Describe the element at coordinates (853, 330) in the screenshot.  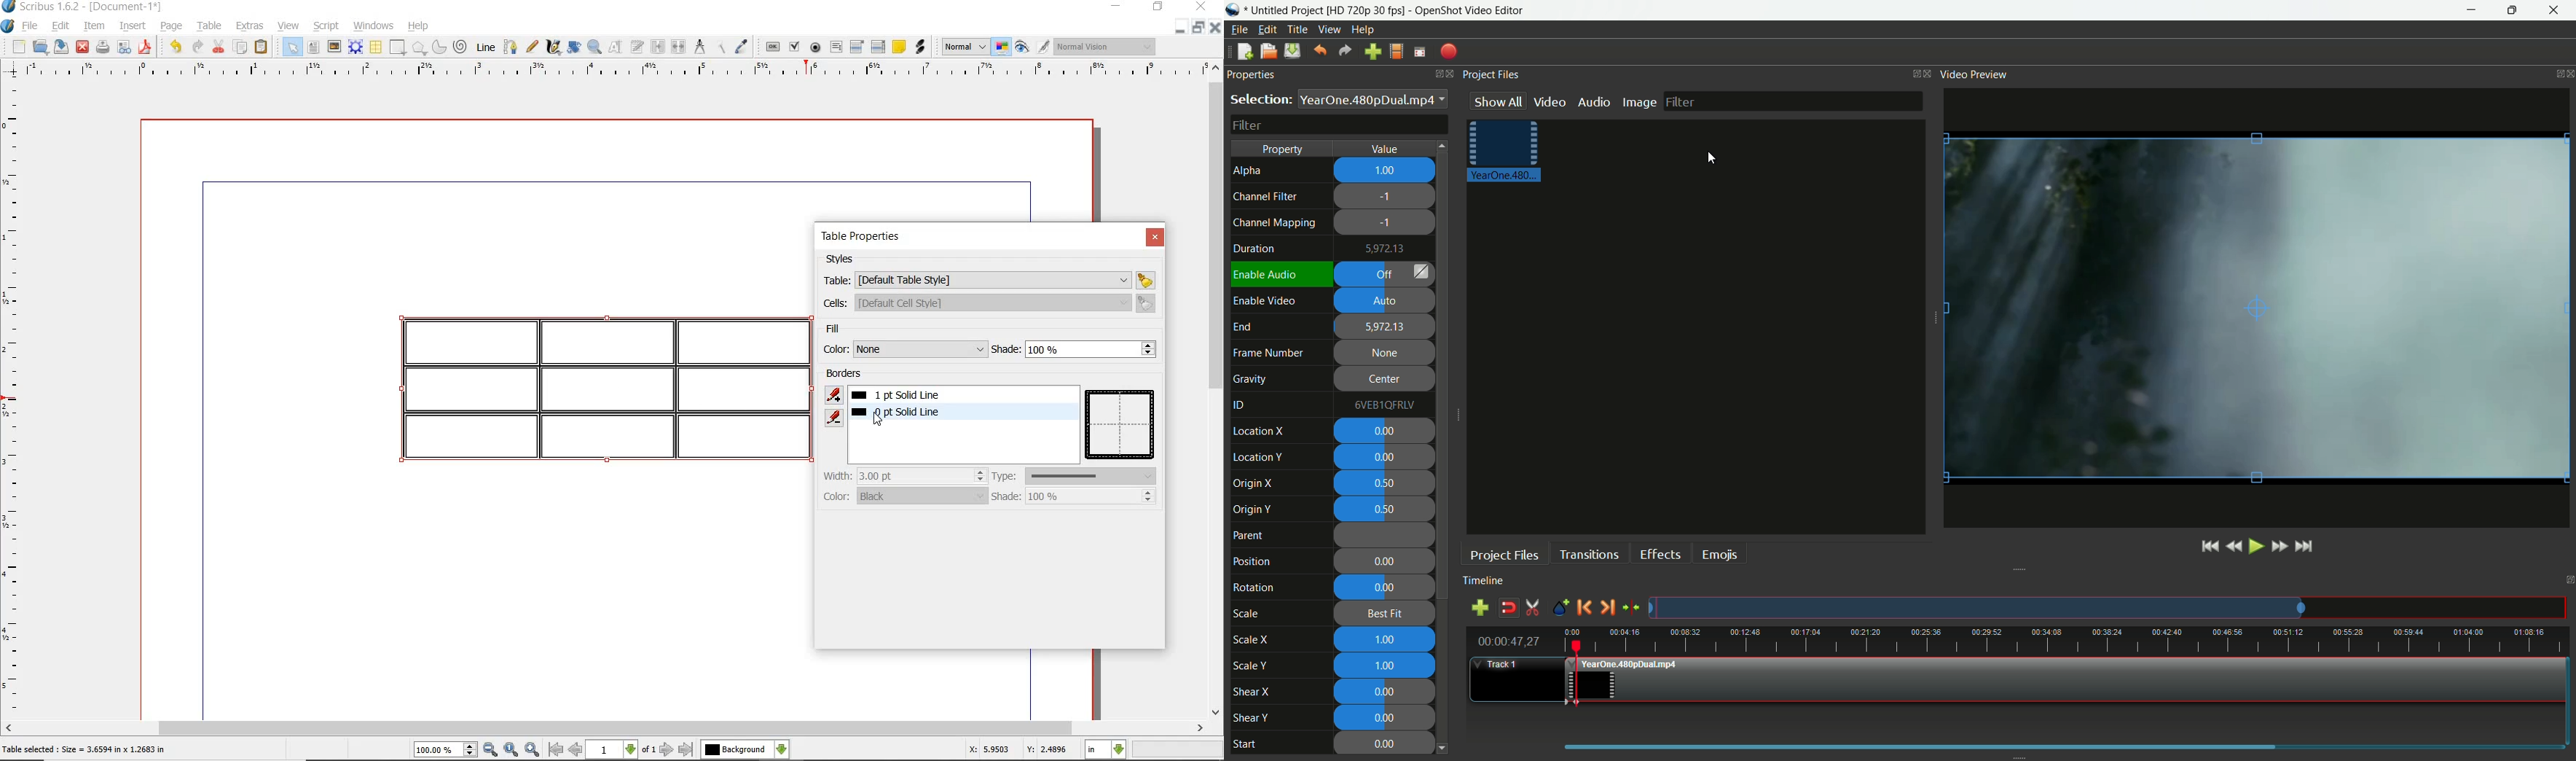
I see `fill` at that location.